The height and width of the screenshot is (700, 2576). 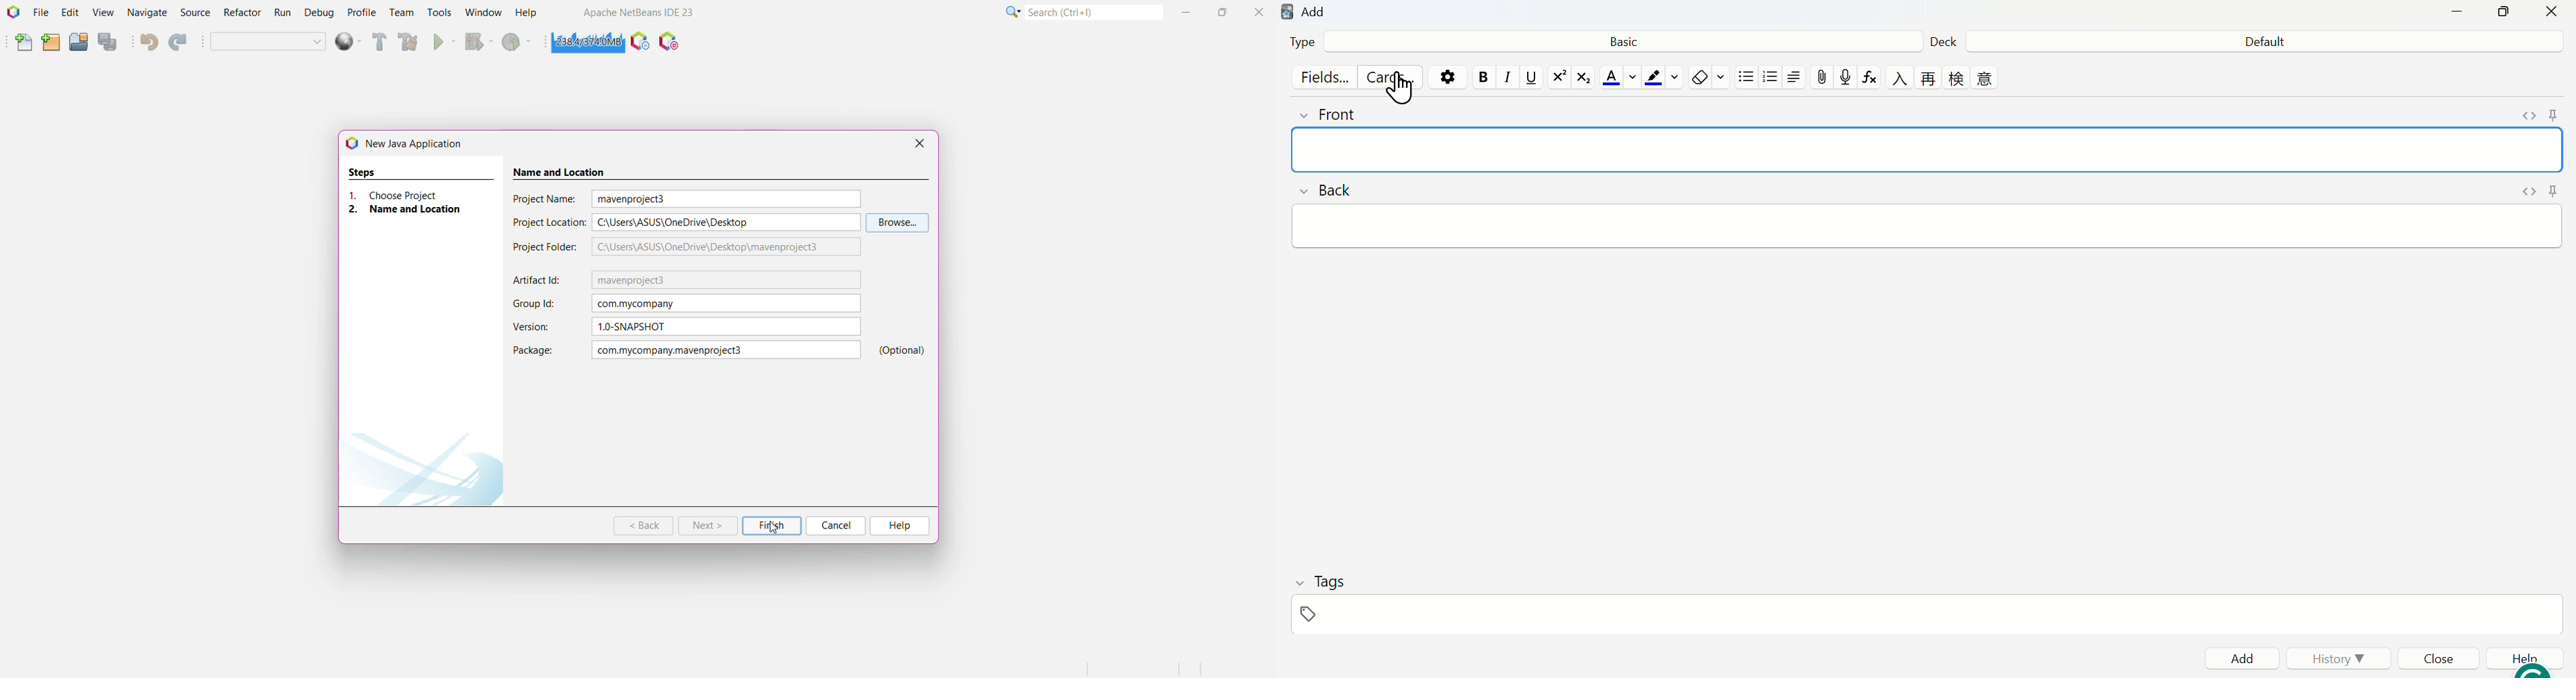 What do you see at coordinates (1288, 12) in the screenshot?
I see `Anki Desktop icon` at bounding box center [1288, 12].